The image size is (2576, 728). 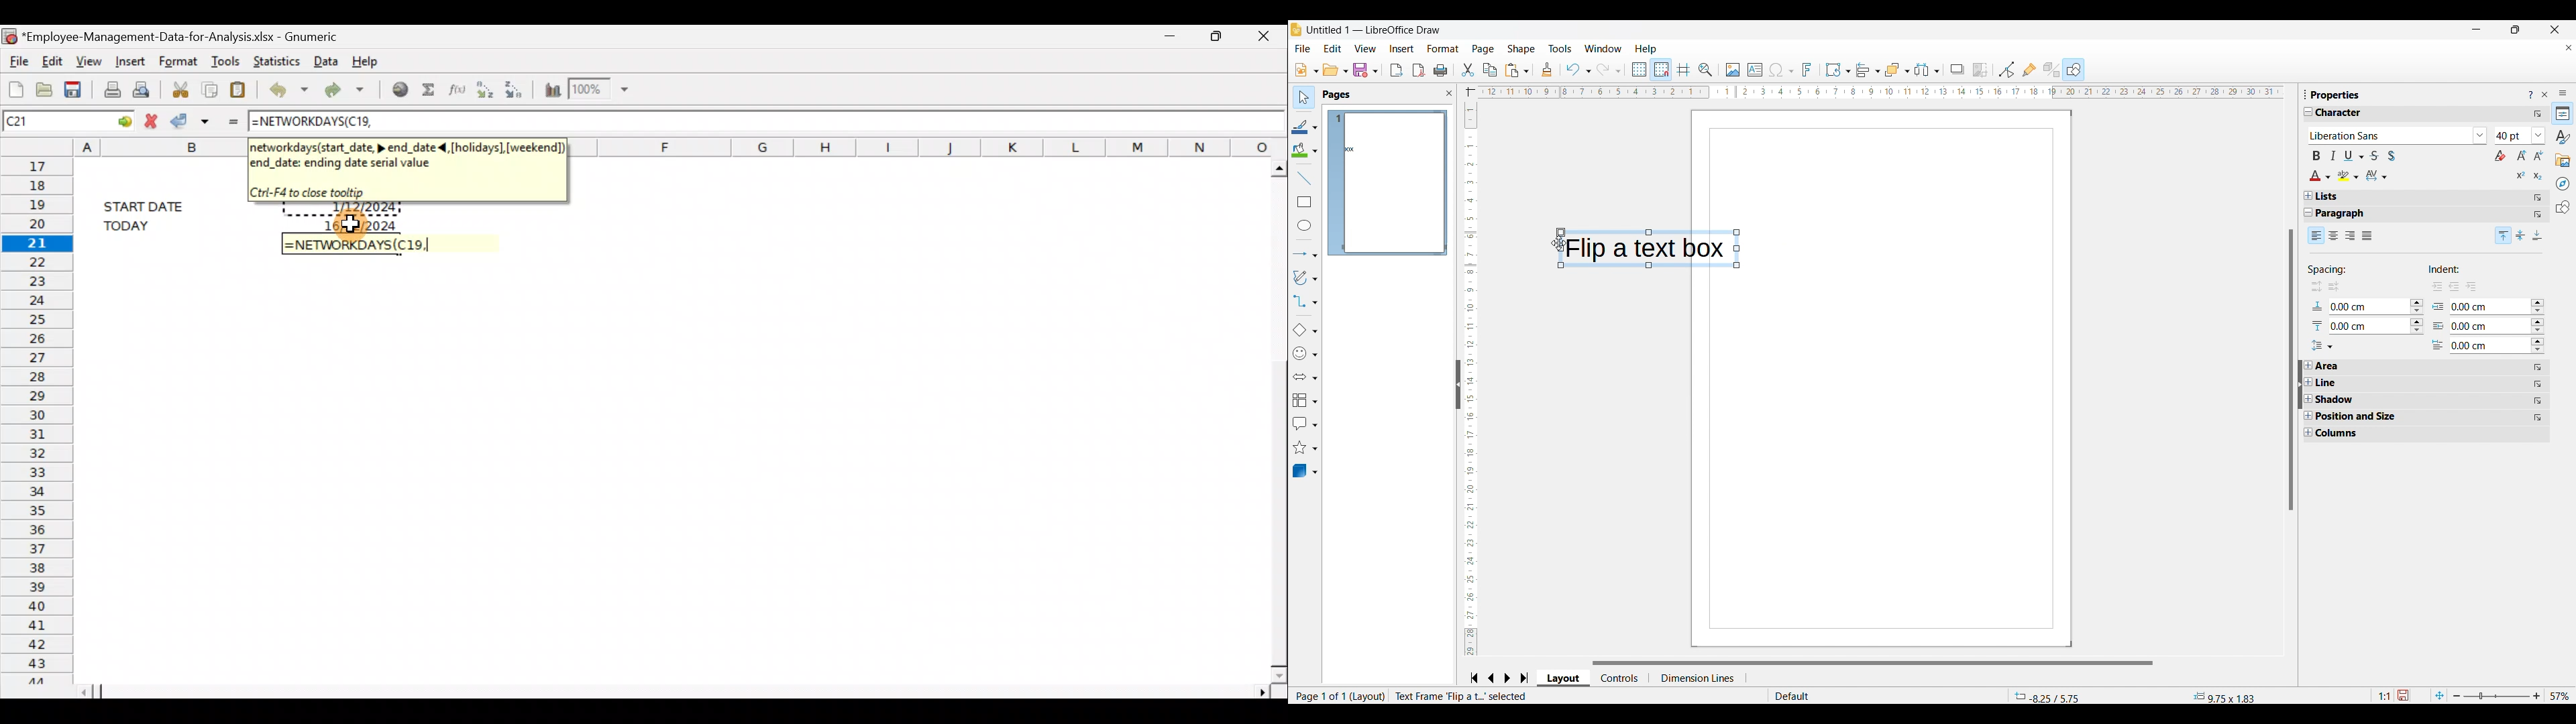 I want to click on default, so click(x=1825, y=696).